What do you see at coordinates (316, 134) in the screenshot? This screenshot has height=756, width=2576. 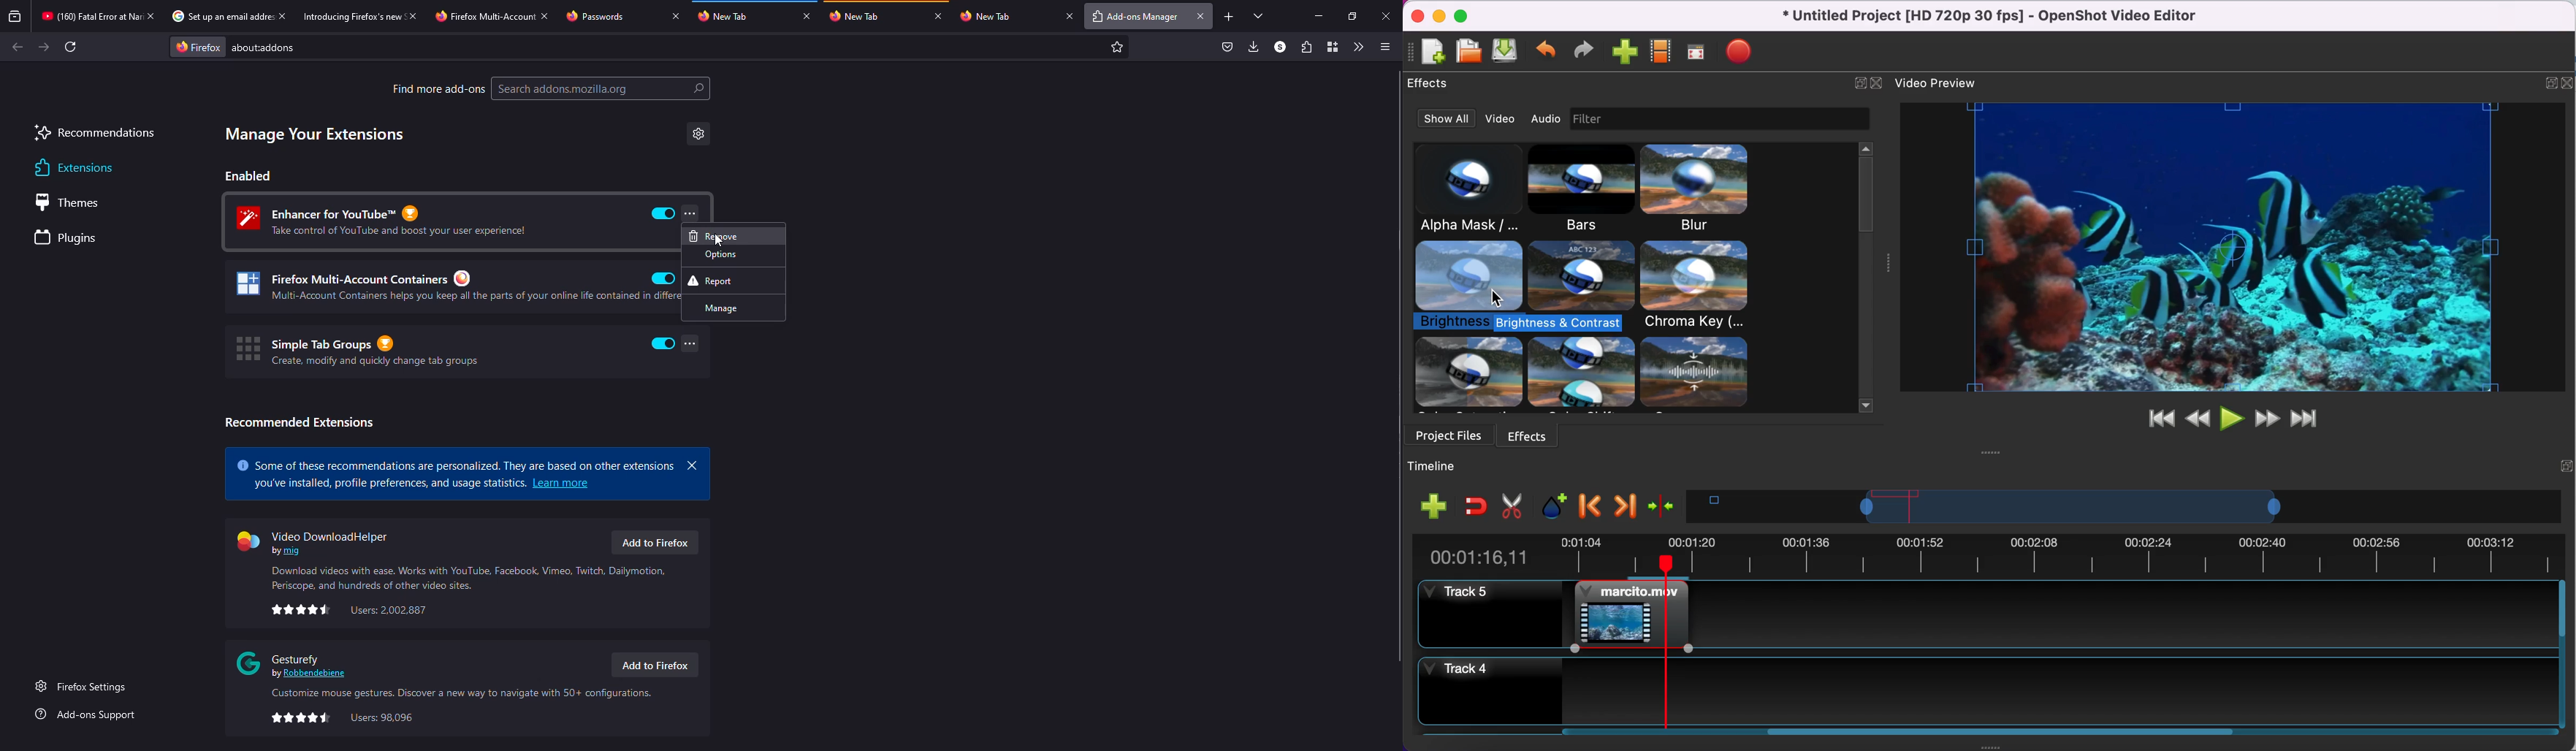 I see `manage` at bounding box center [316, 134].